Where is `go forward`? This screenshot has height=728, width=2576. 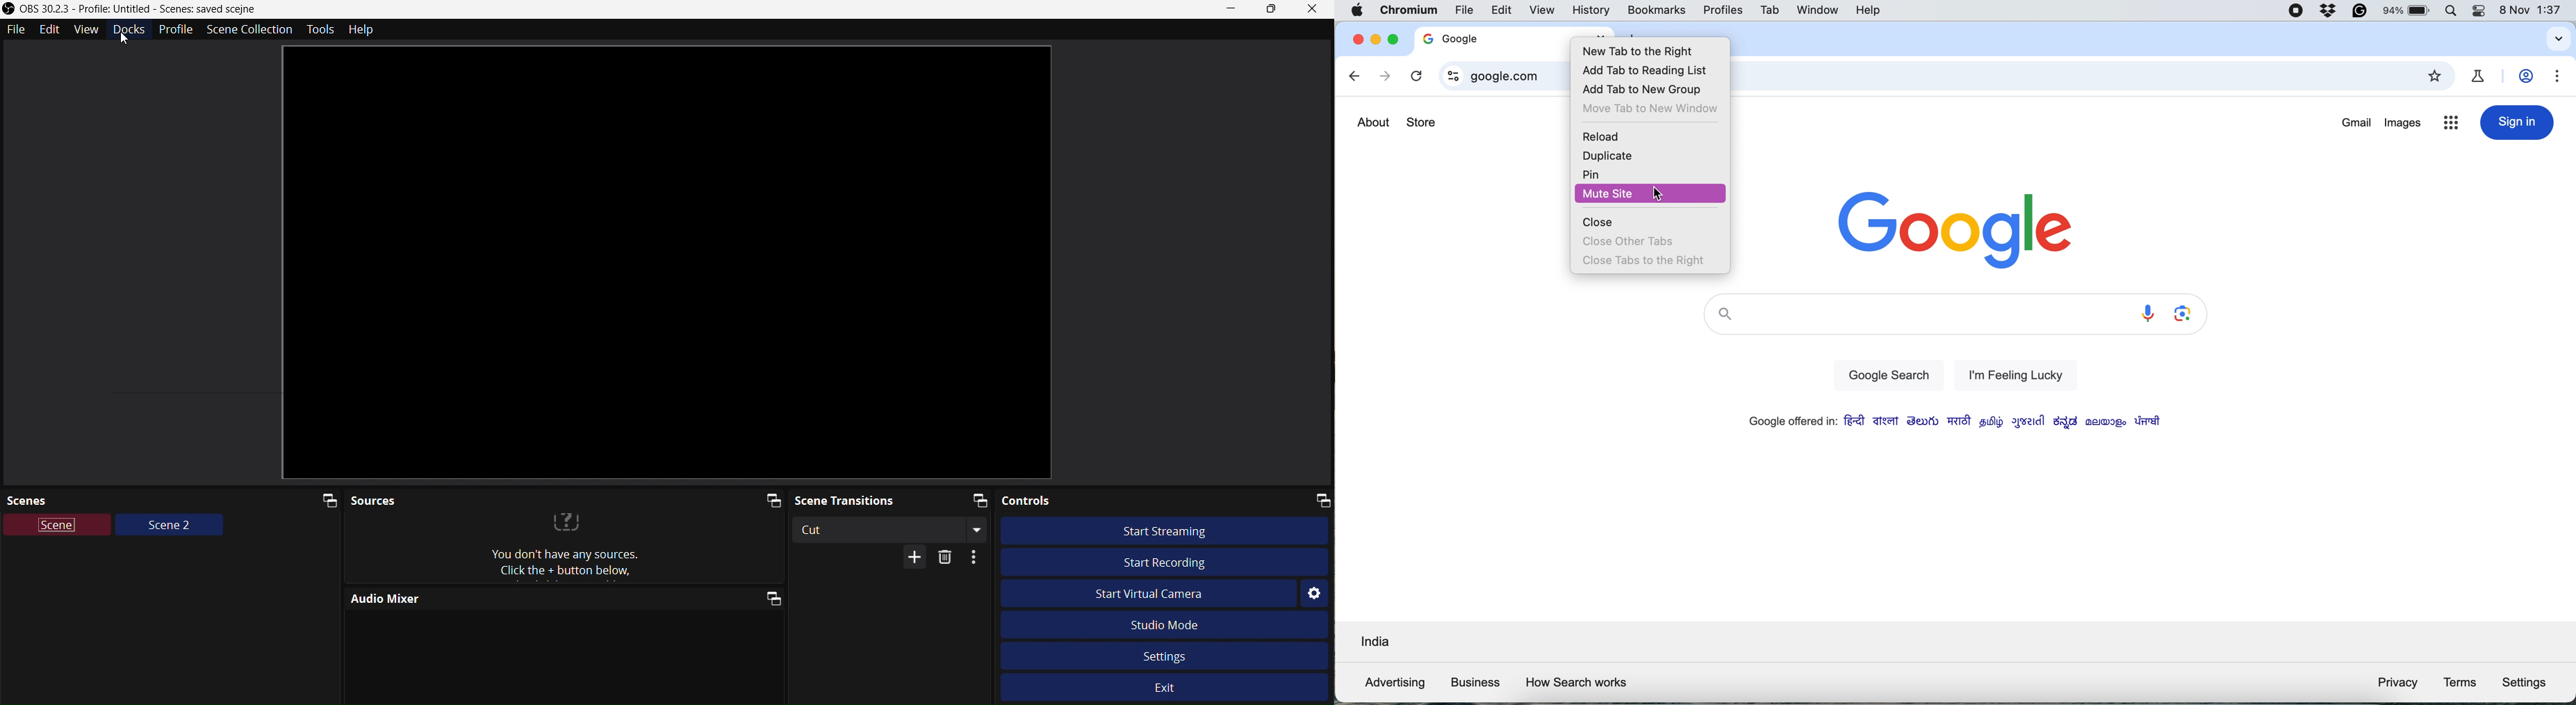 go forward is located at coordinates (1384, 77).